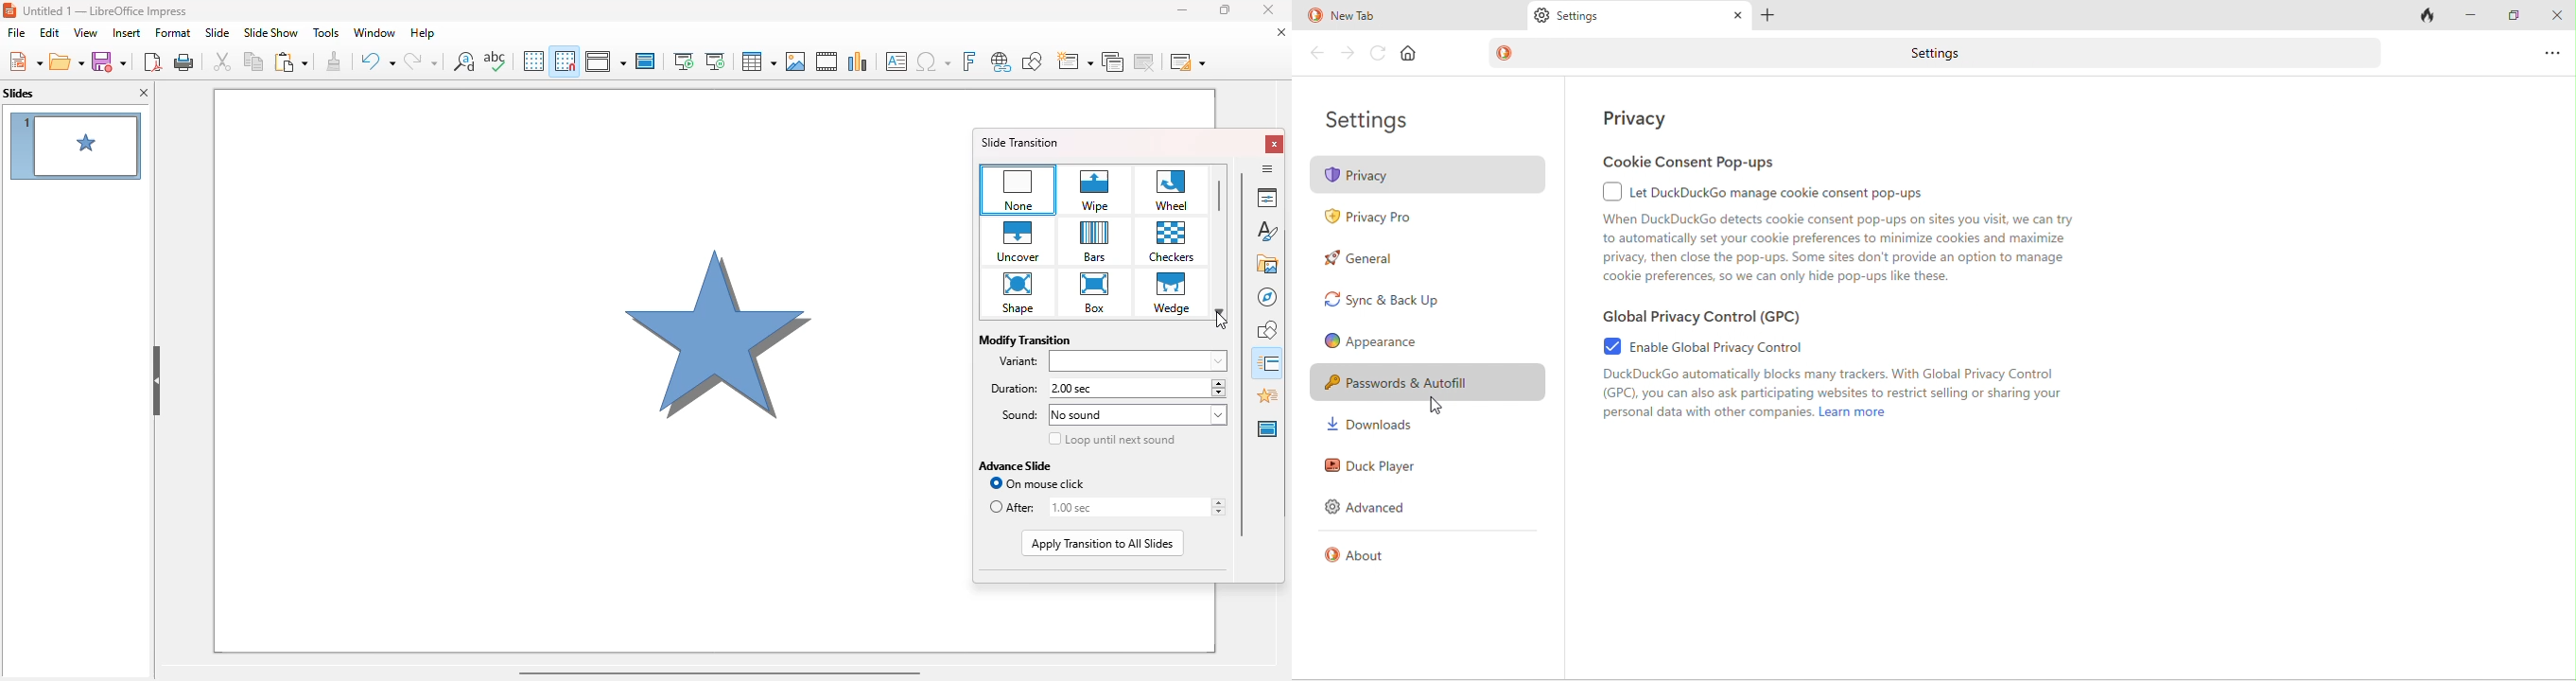  Describe the element at coordinates (1024, 340) in the screenshot. I see `modify transition` at that location.